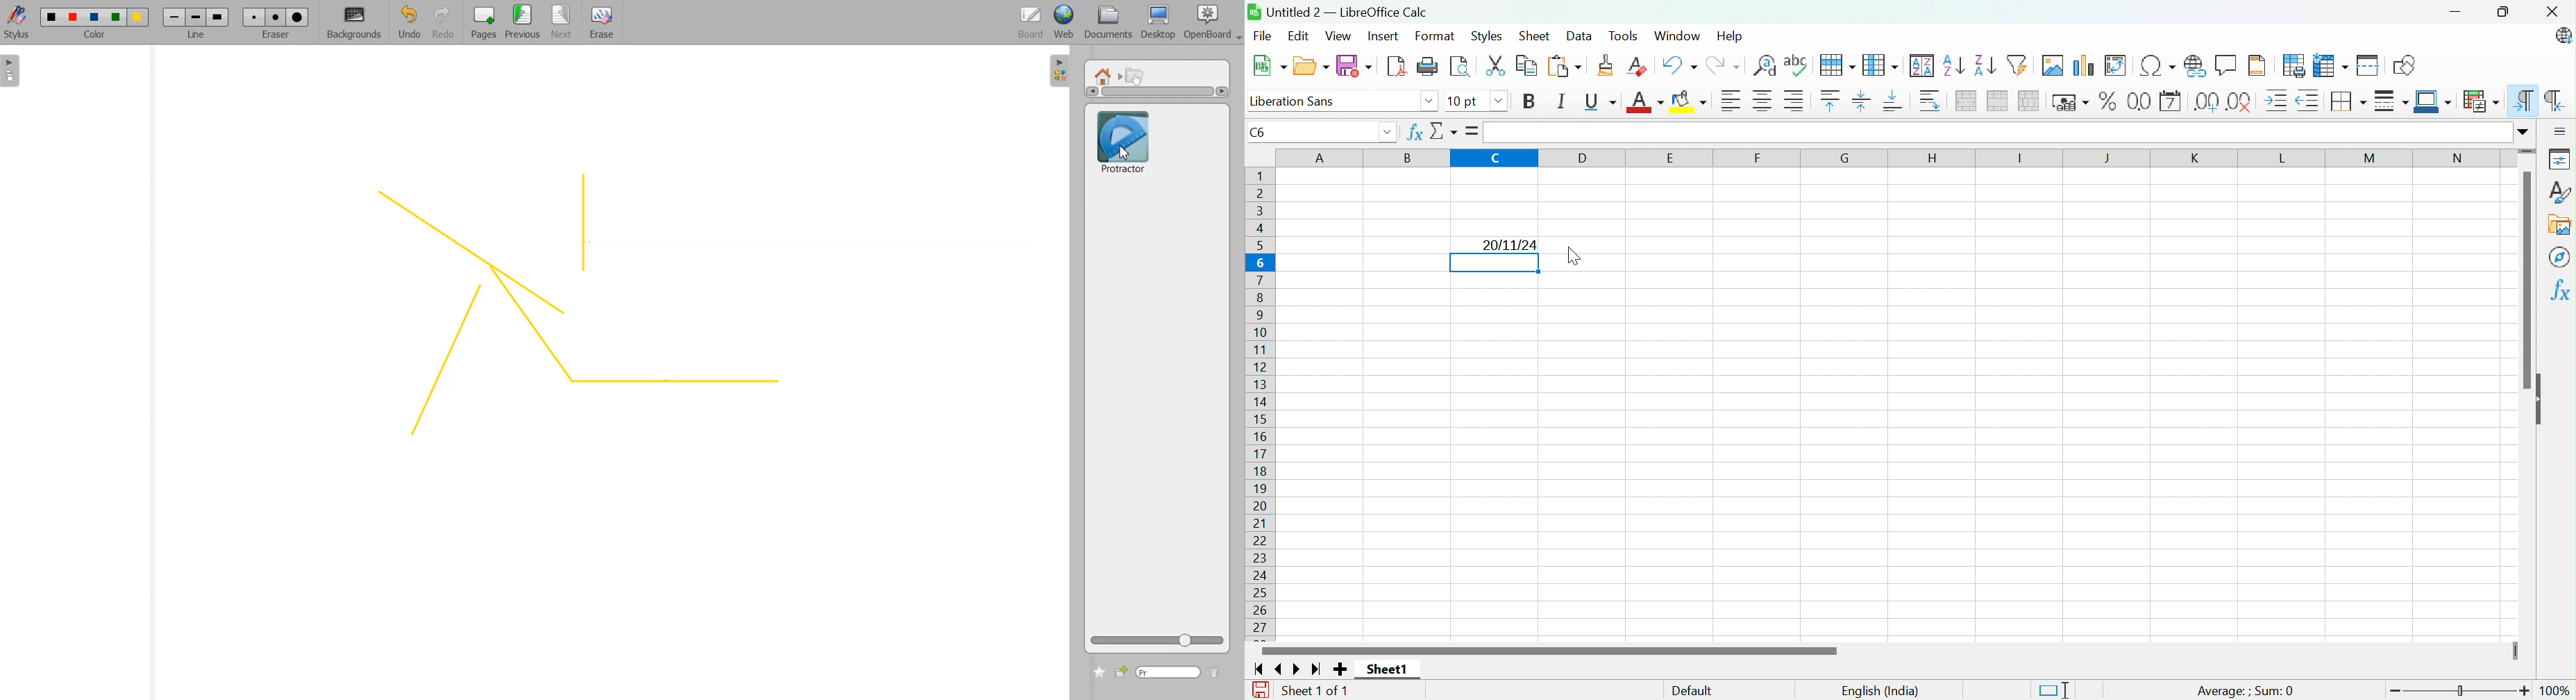  I want to click on Font color, so click(1647, 103).